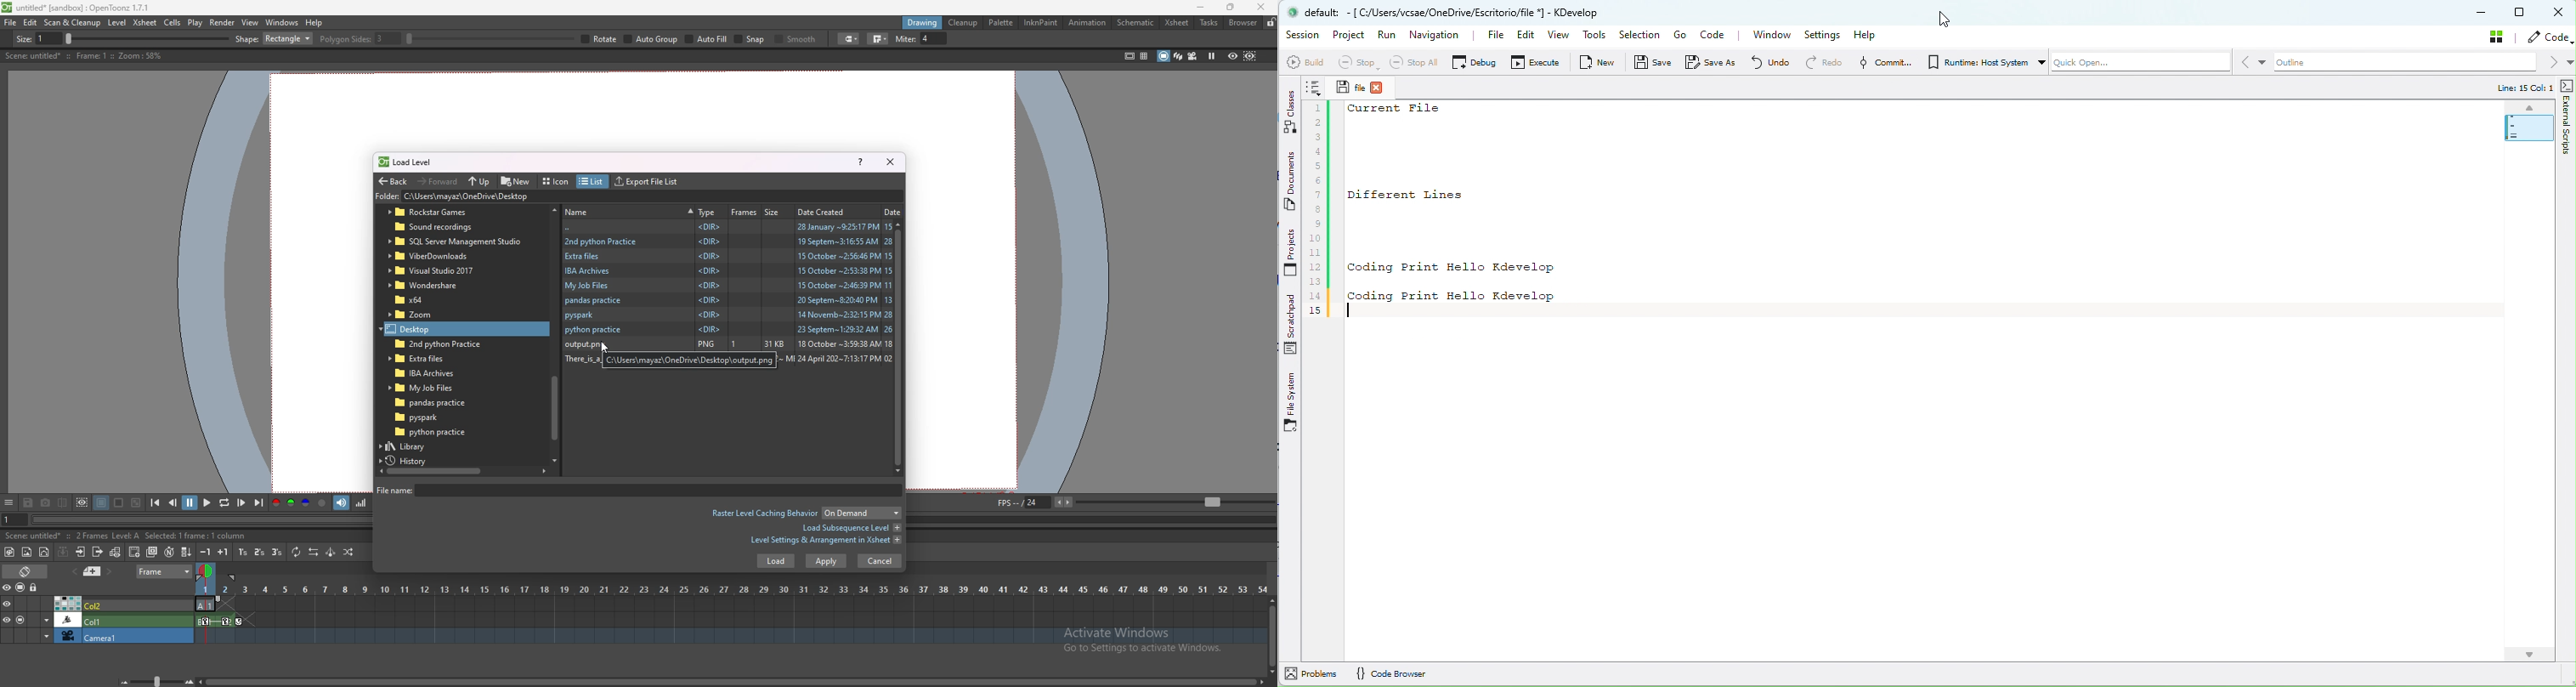 This screenshot has height=700, width=2576. What do you see at coordinates (242, 503) in the screenshot?
I see `next frame` at bounding box center [242, 503].